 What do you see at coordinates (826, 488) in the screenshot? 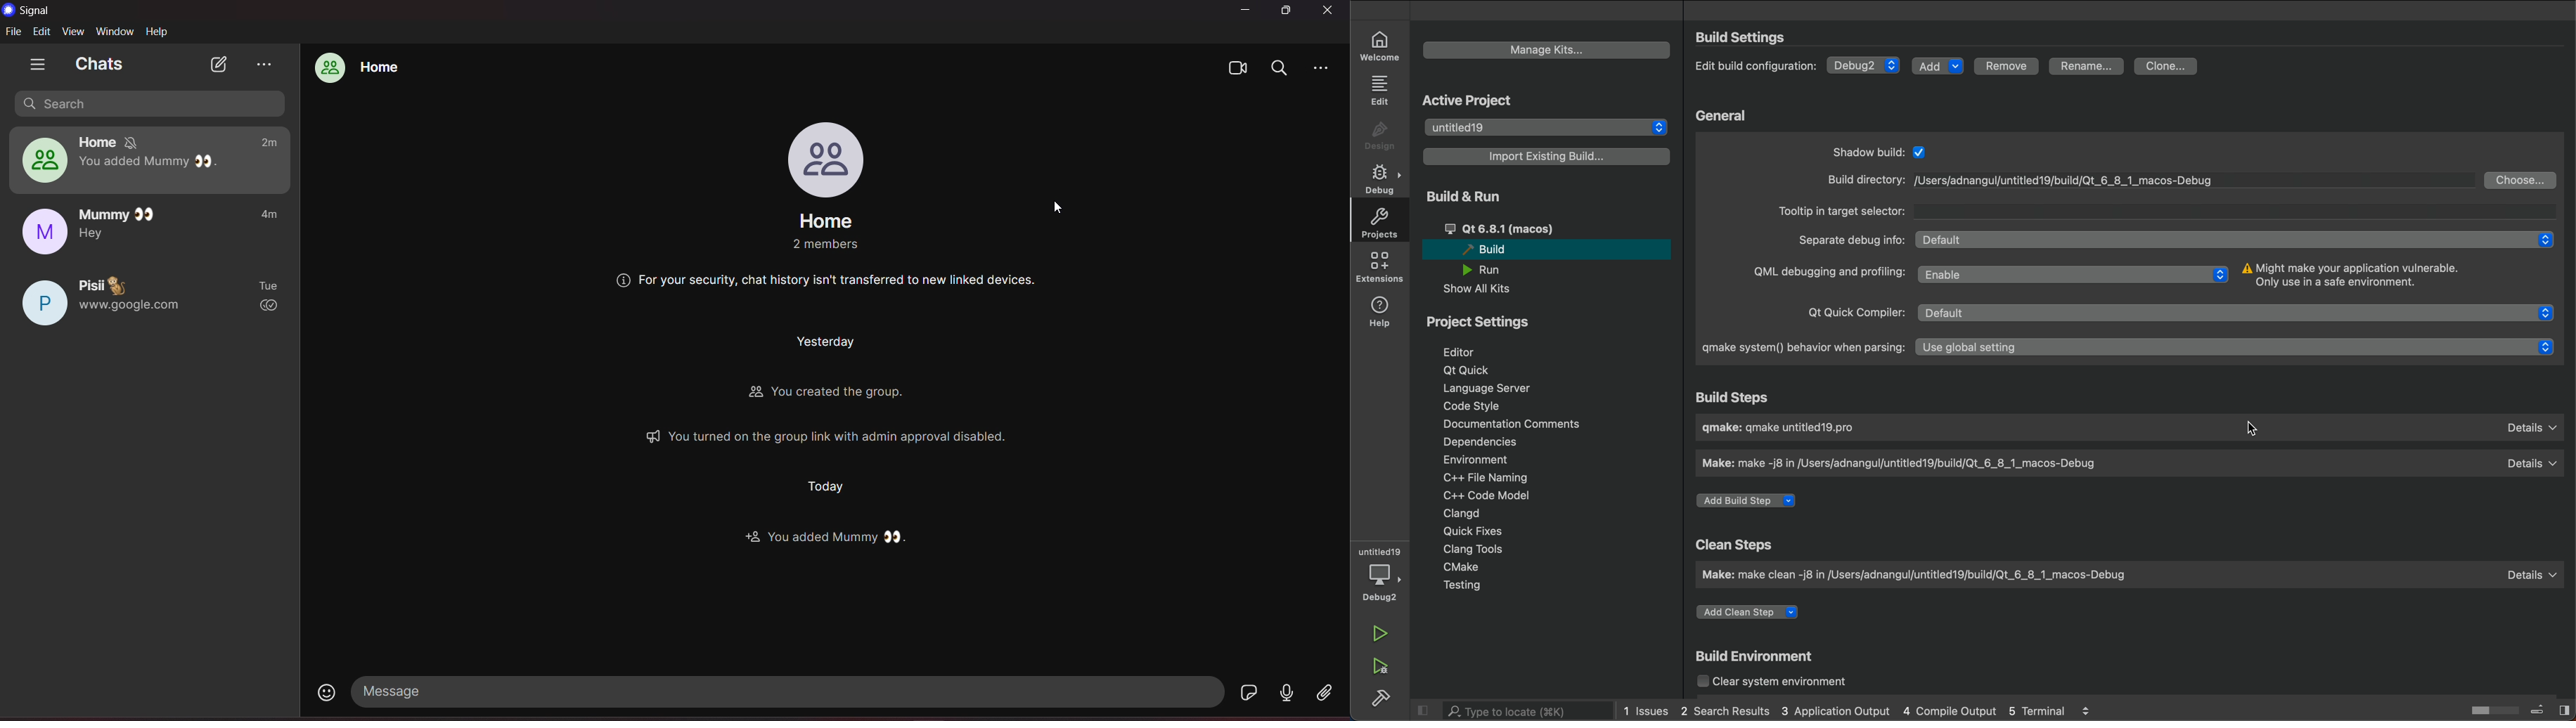
I see `` at bounding box center [826, 488].